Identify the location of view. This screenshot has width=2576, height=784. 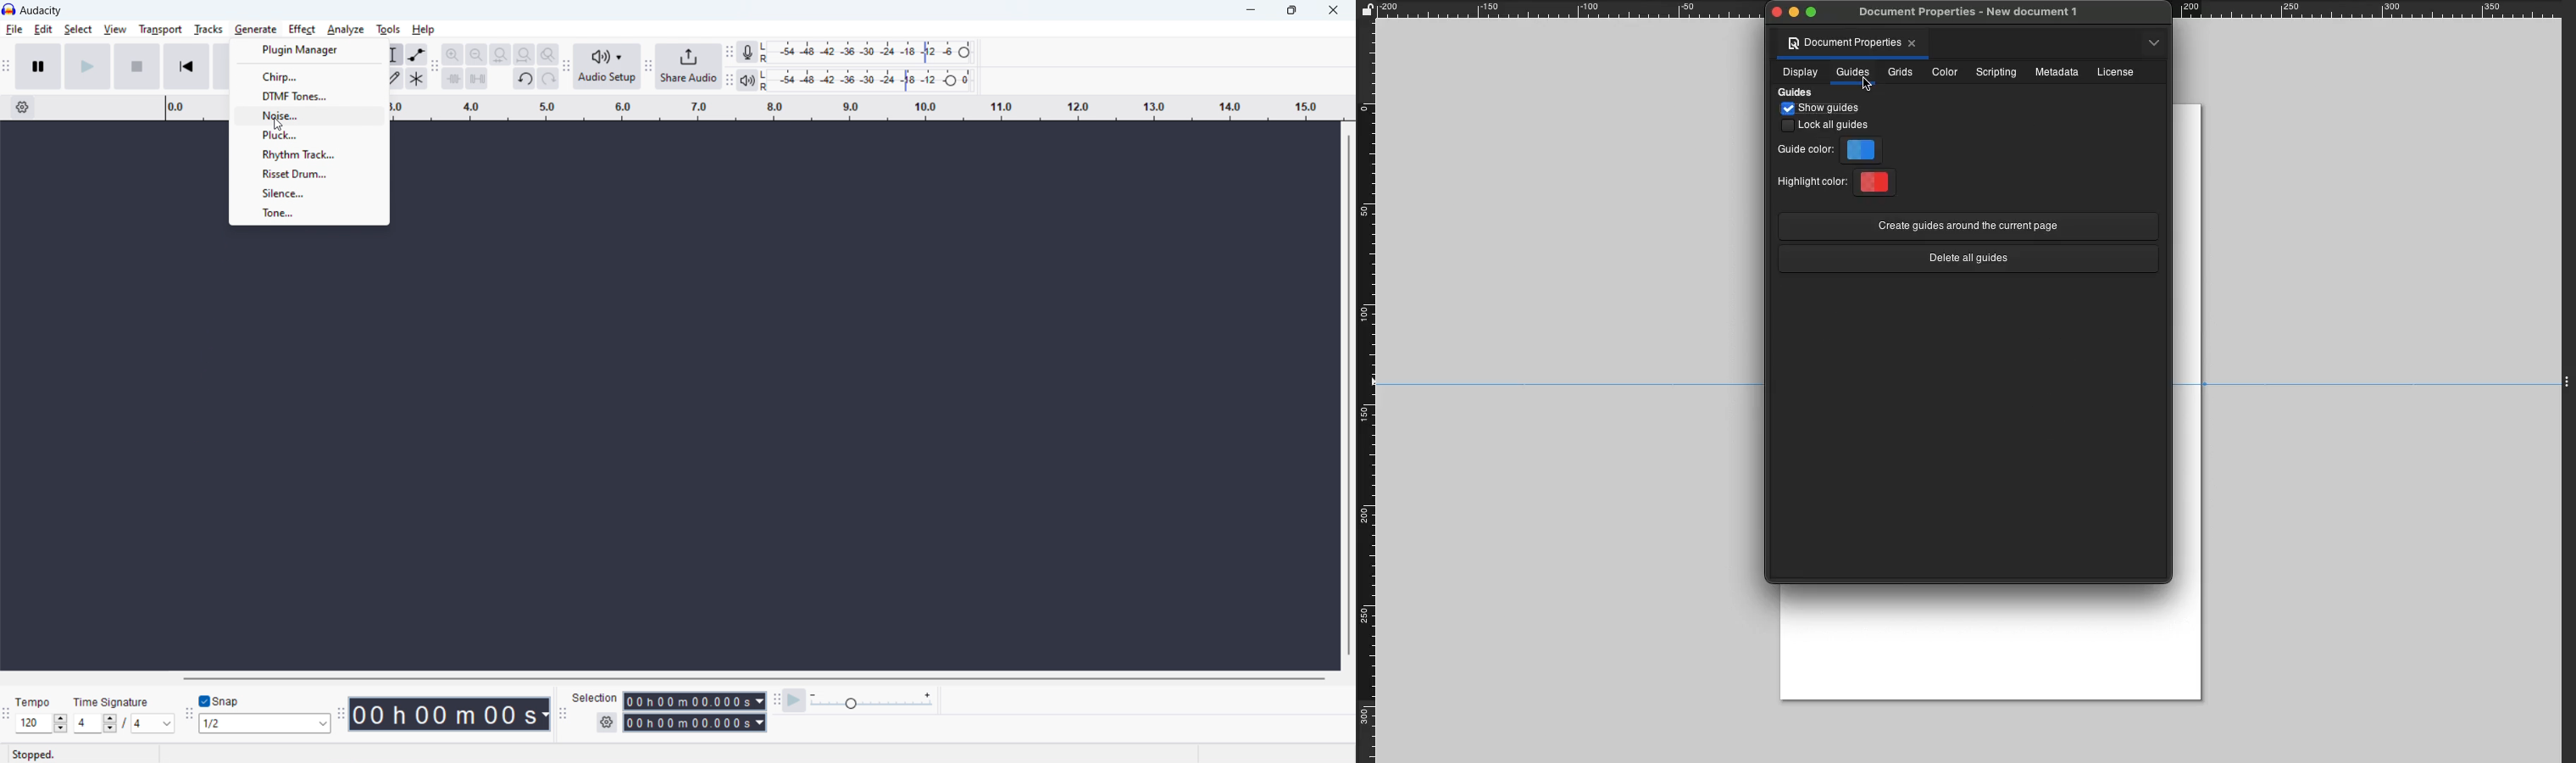
(115, 29).